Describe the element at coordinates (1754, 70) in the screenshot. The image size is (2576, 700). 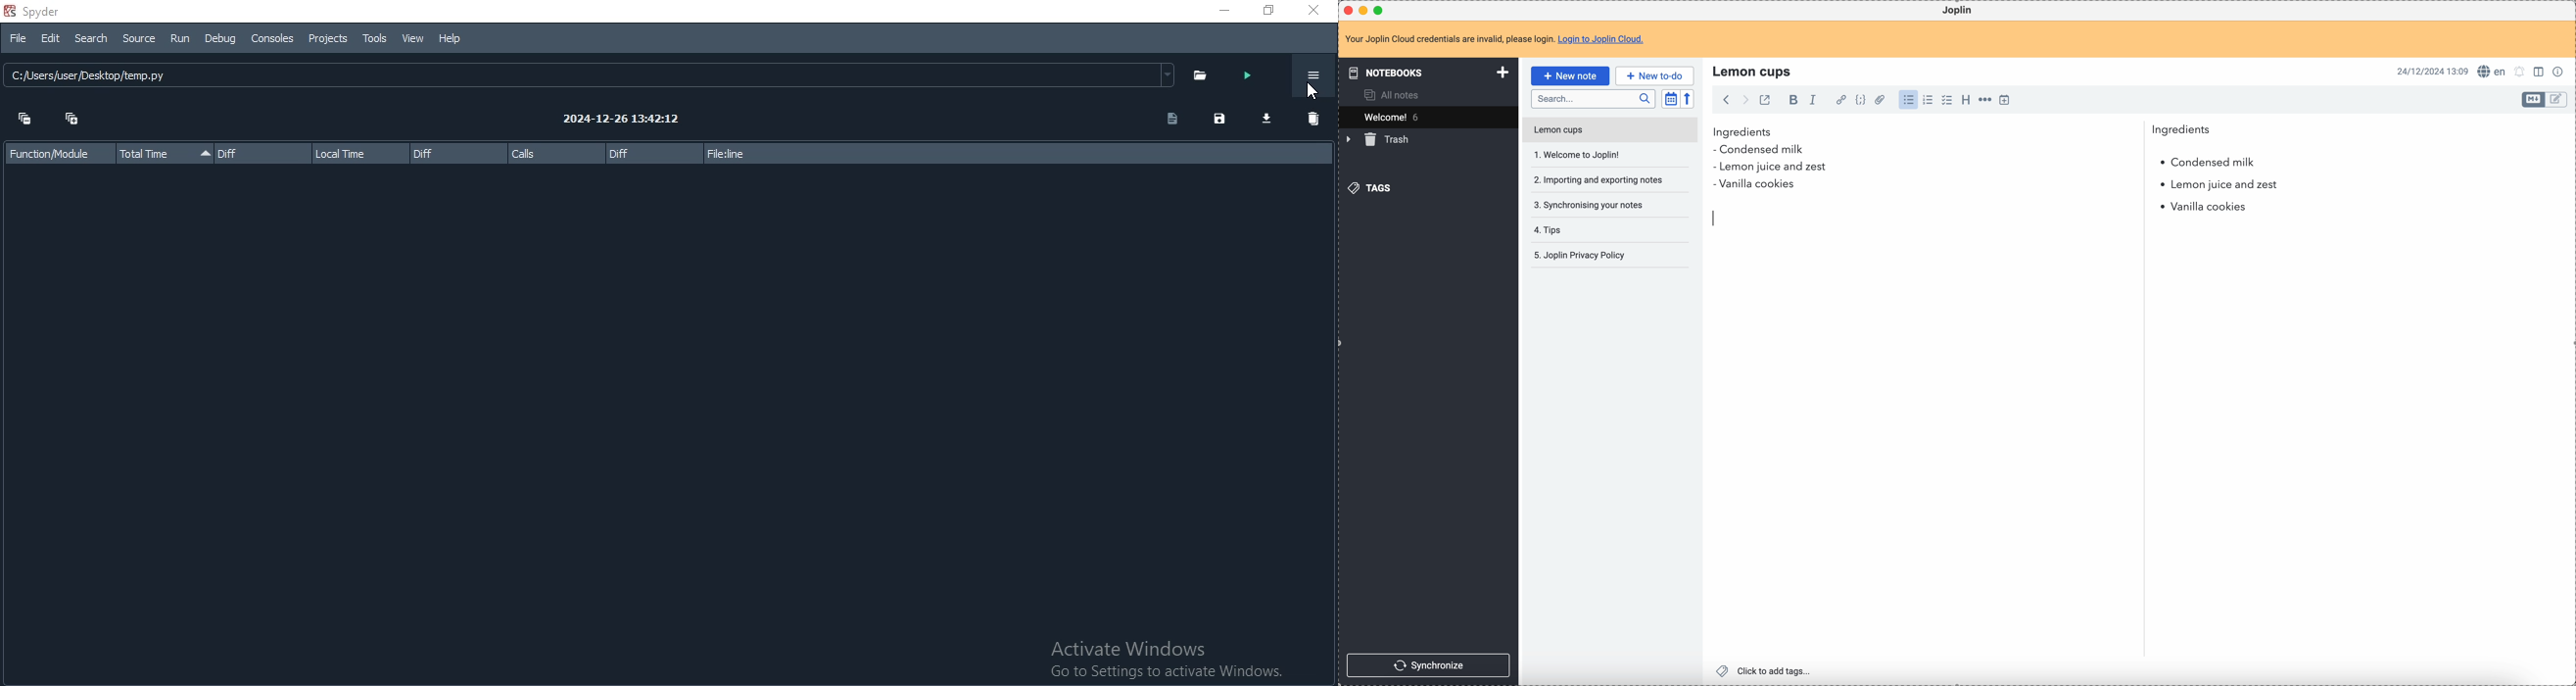
I see `lemon cups` at that location.